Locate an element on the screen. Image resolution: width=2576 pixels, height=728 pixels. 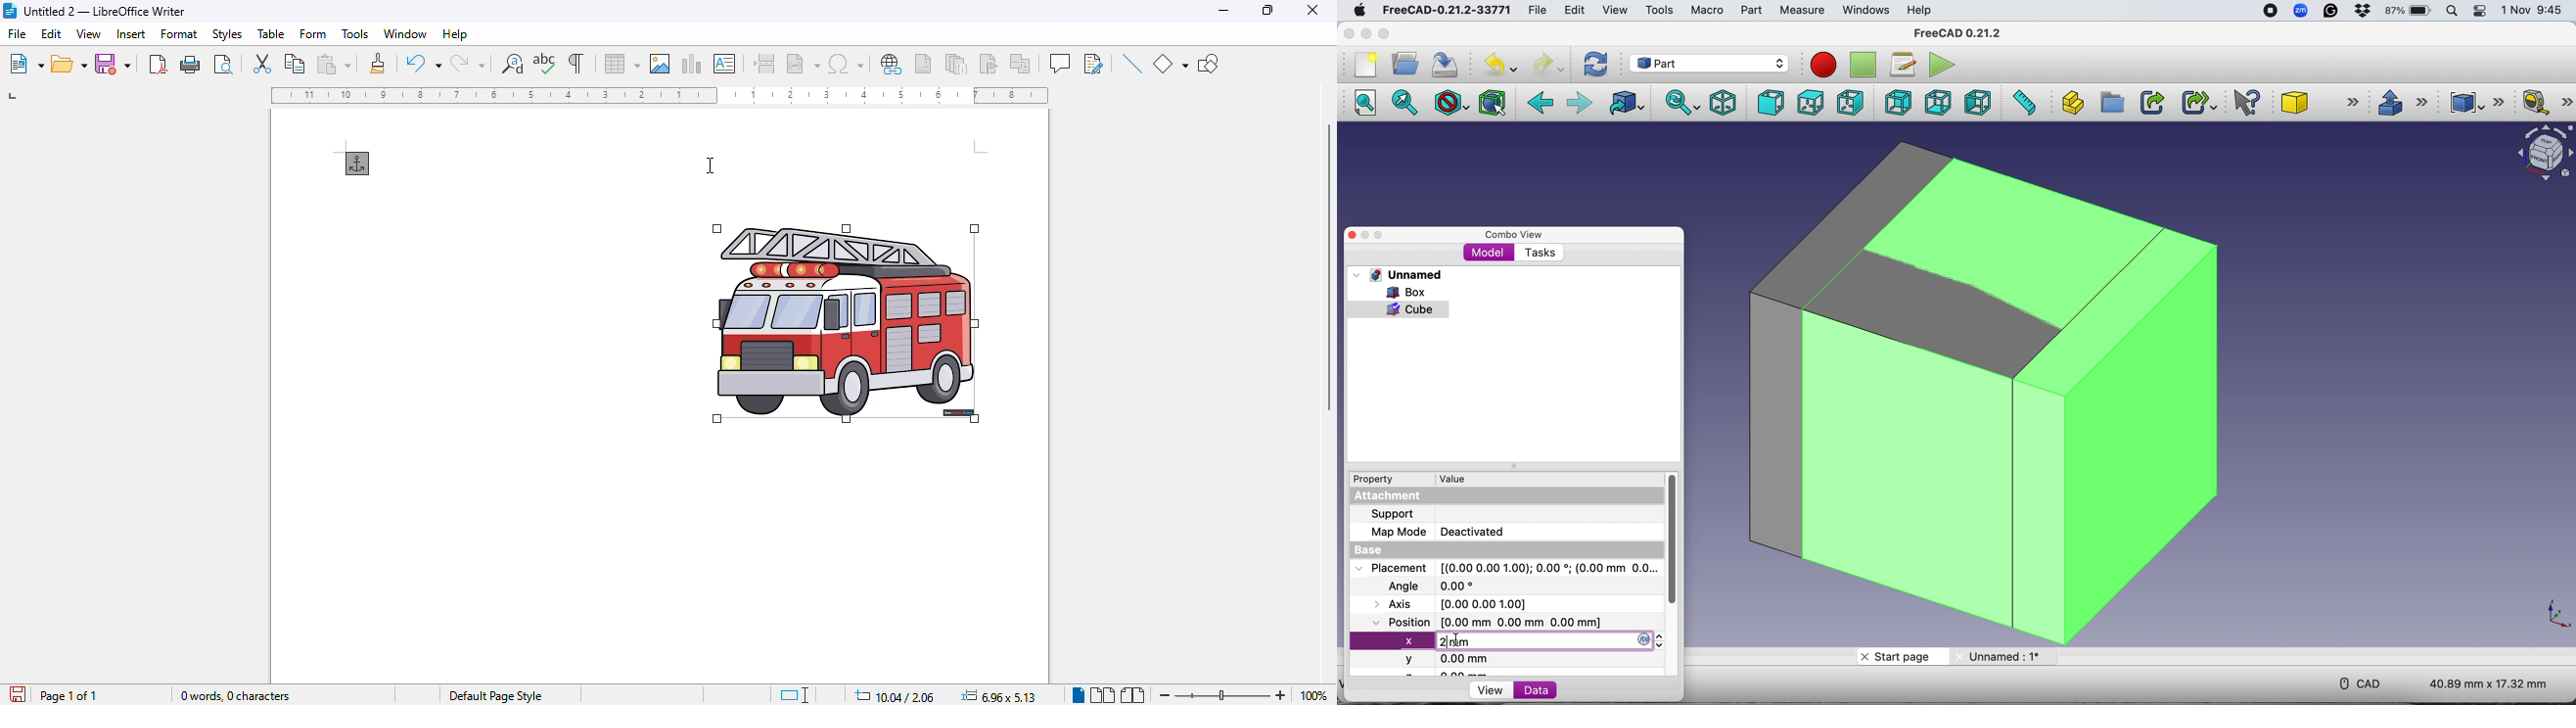
toggle print preview is located at coordinates (223, 64).